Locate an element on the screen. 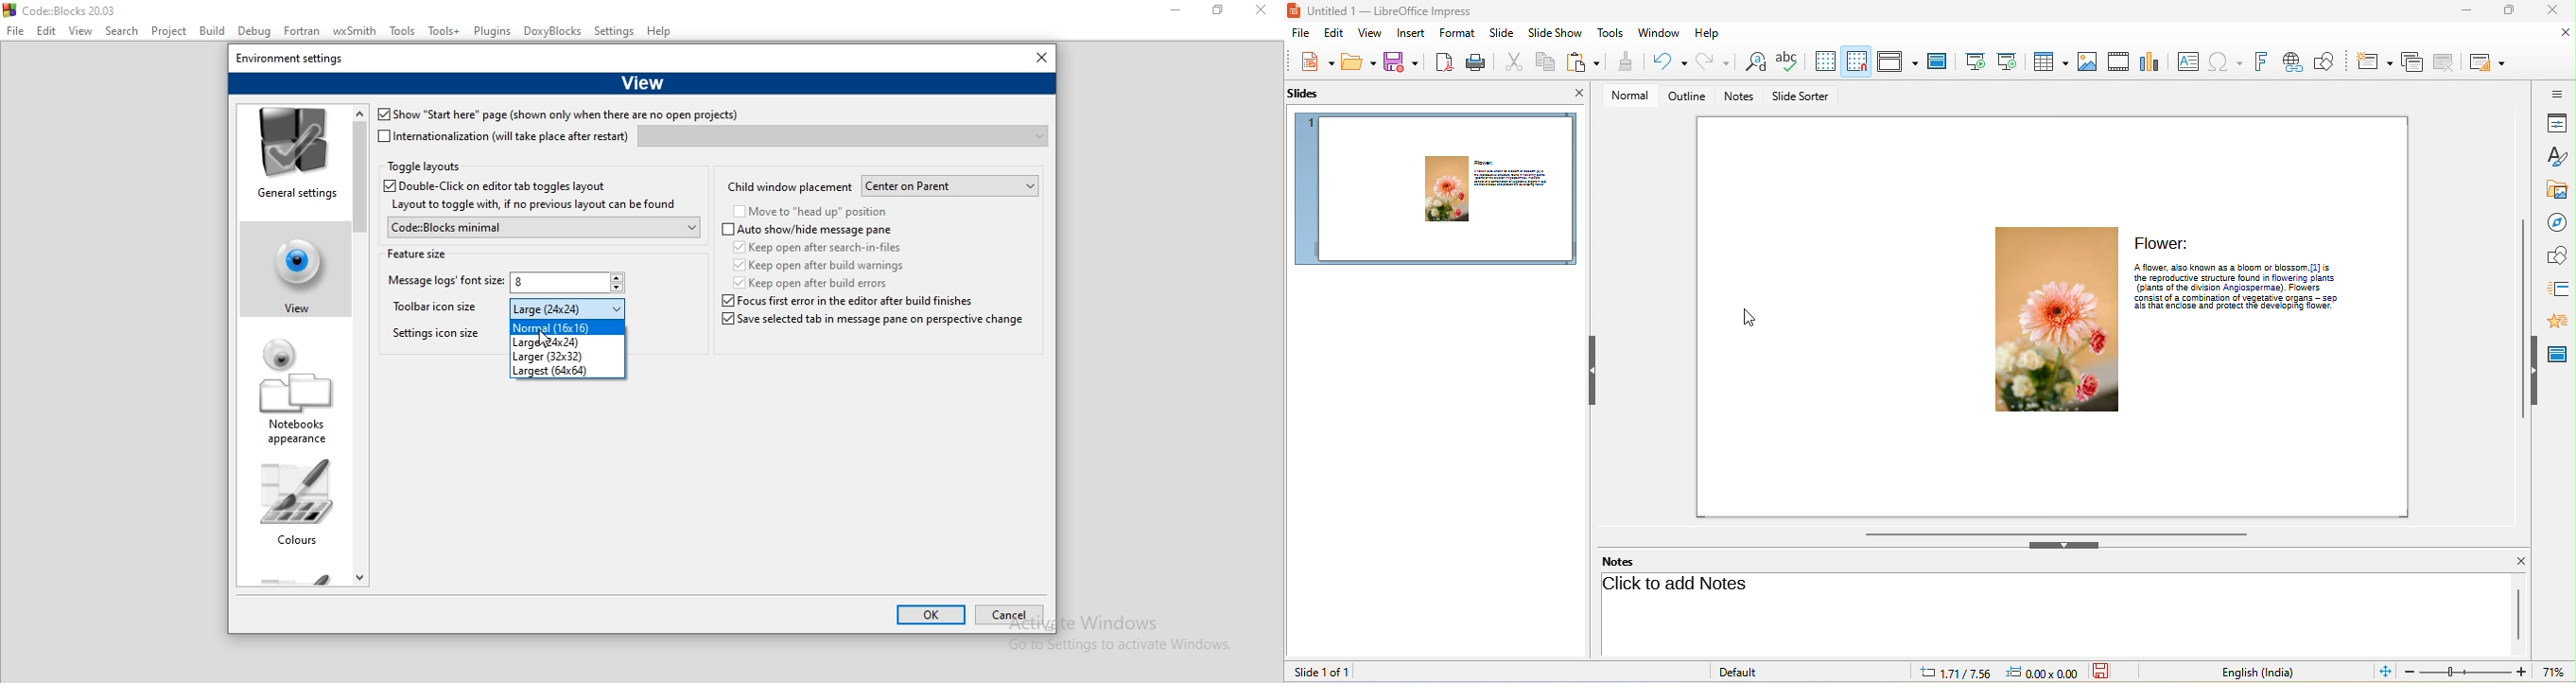 The width and height of the screenshot is (2576, 700). ‘als that enclose and protect the geveoping tower. is located at coordinates (2232, 308).